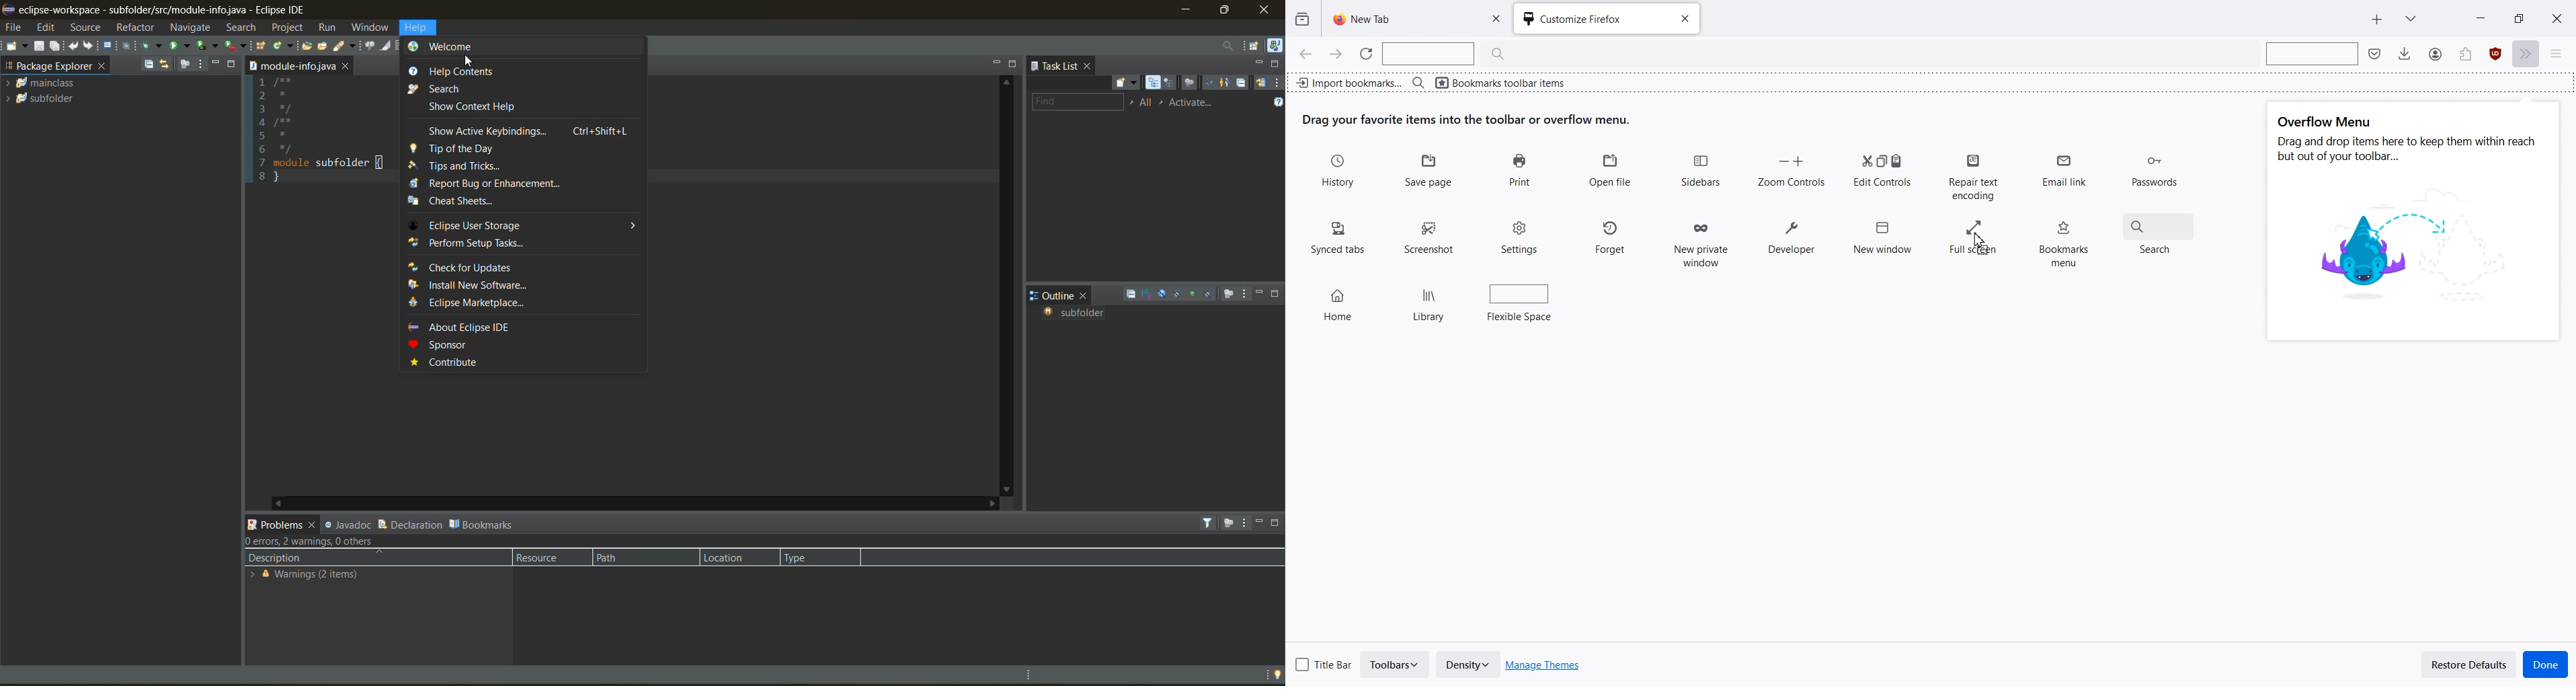 The width and height of the screenshot is (2576, 700). What do you see at coordinates (370, 46) in the screenshot?
I see `toggle java editor breadcrumb` at bounding box center [370, 46].